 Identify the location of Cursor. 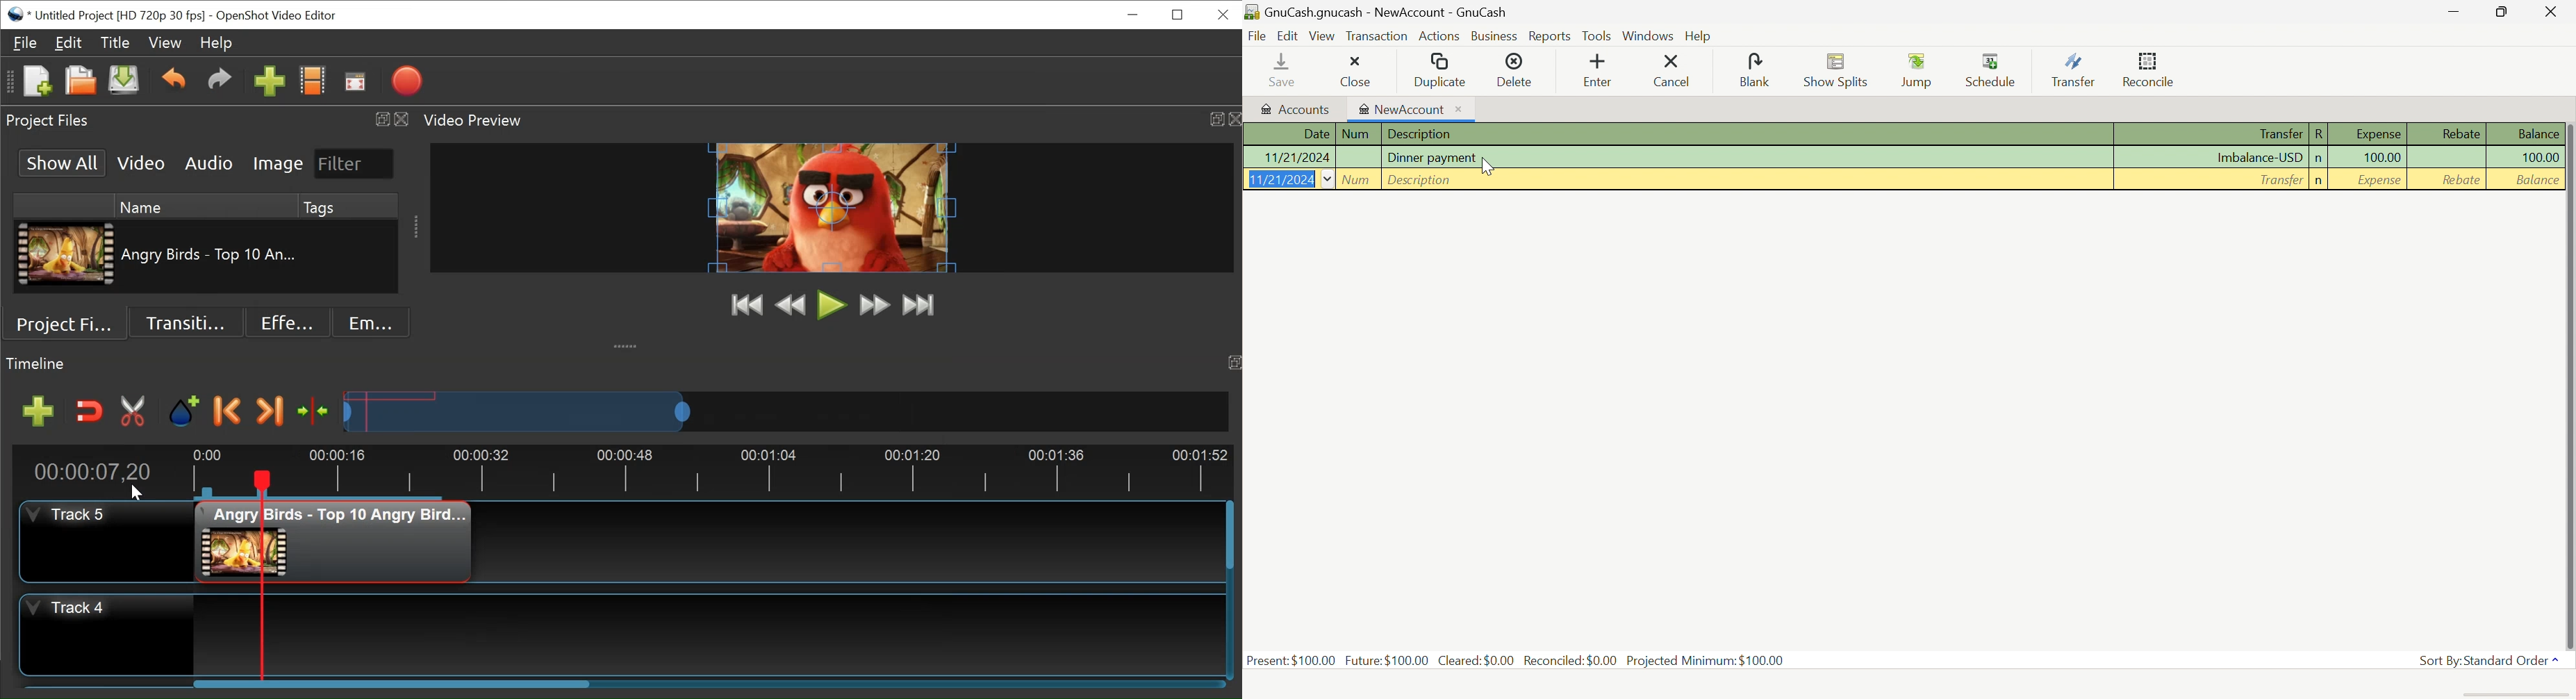
(1489, 167).